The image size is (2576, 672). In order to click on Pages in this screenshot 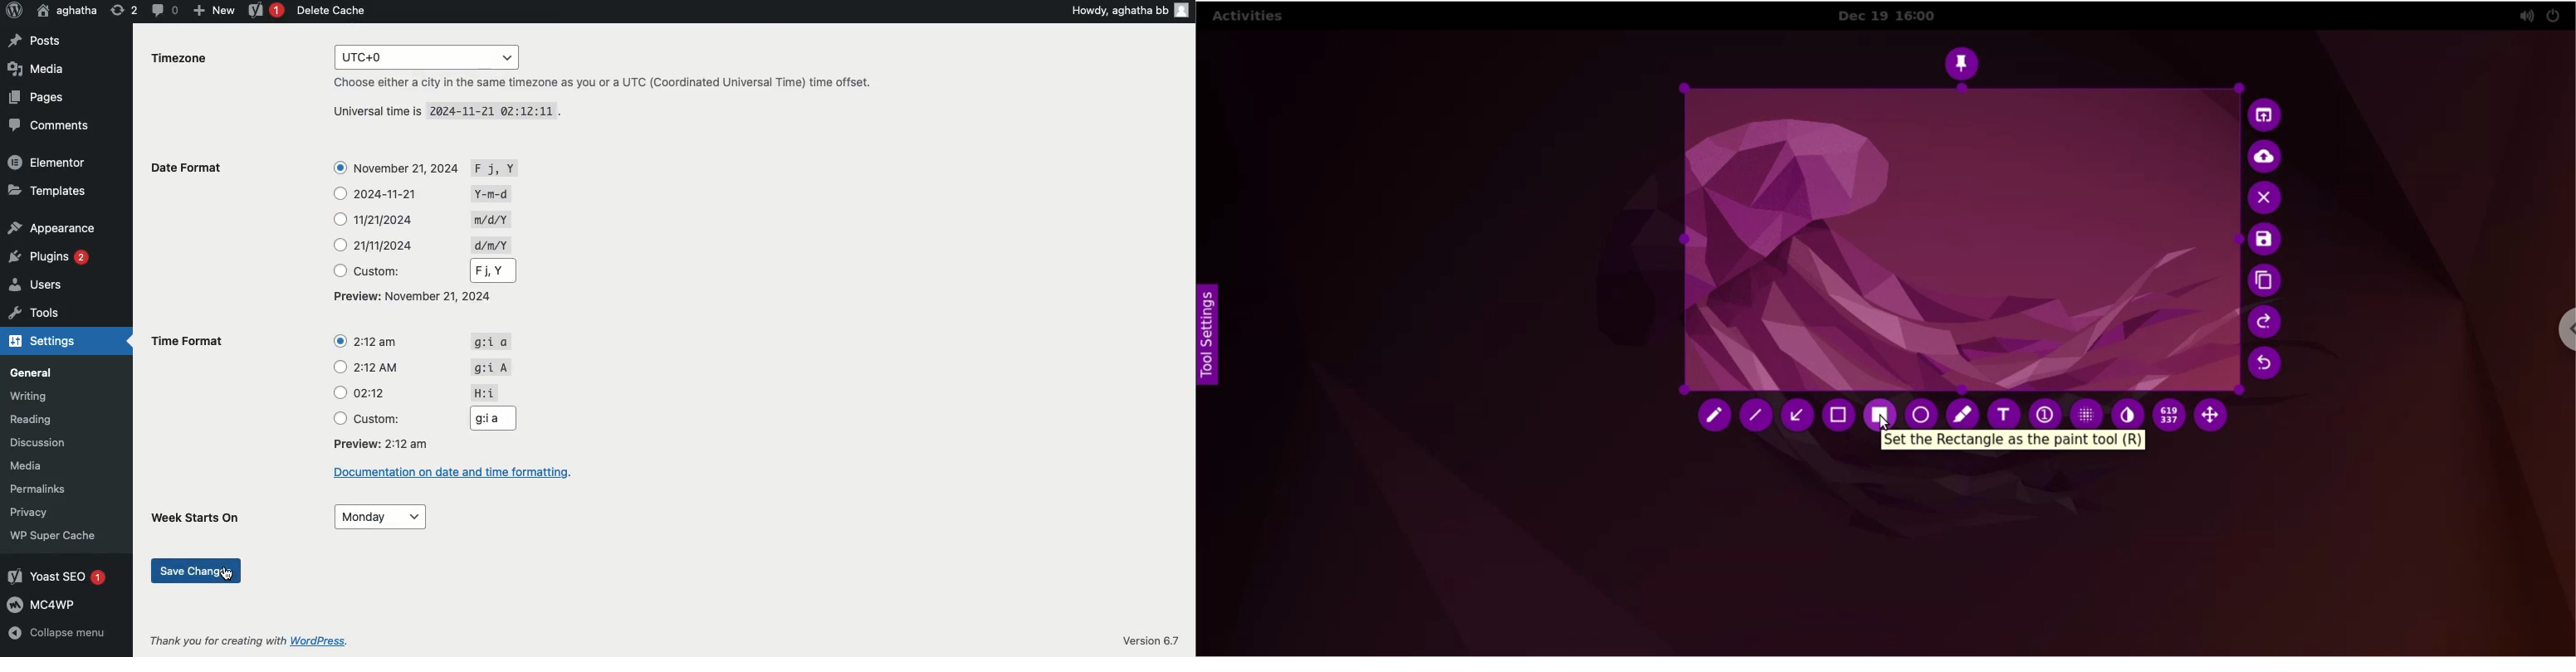, I will do `click(33, 98)`.